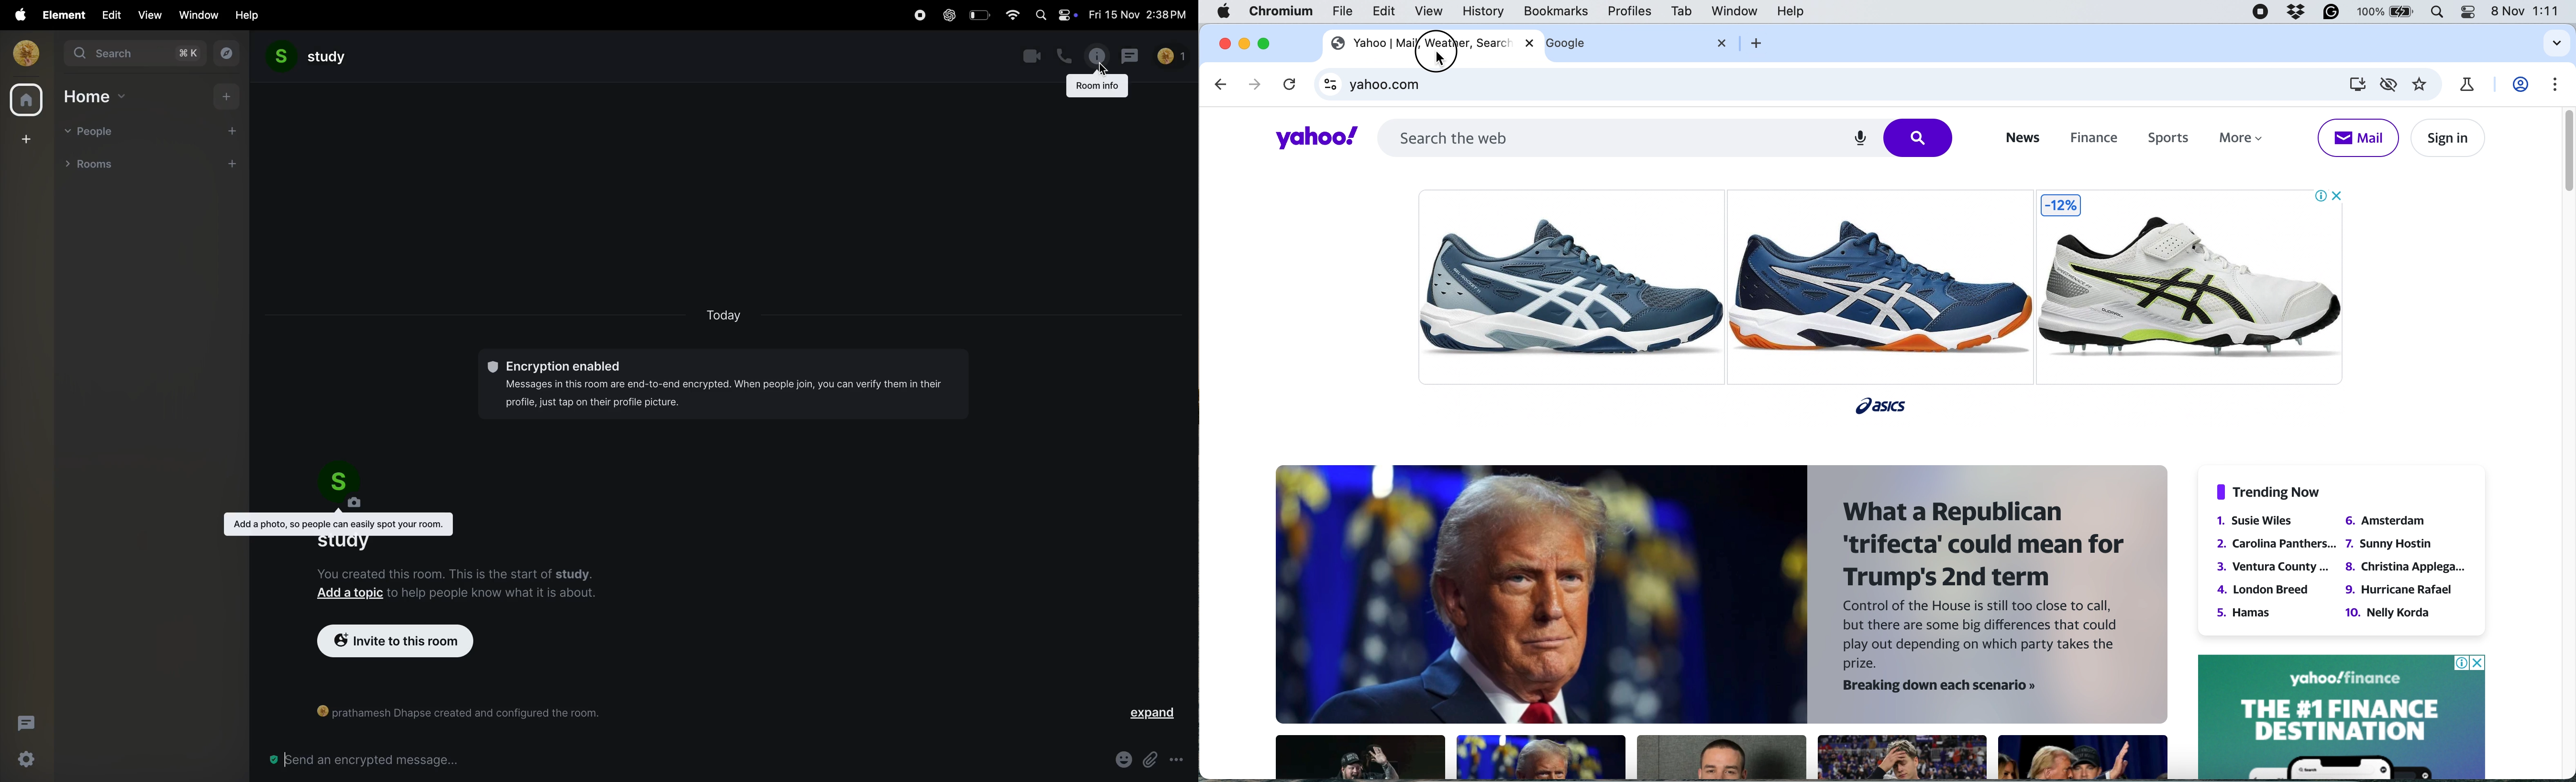 The image size is (2576, 784). What do you see at coordinates (200, 15) in the screenshot?
I see `window` at bounding box center [200, 15].